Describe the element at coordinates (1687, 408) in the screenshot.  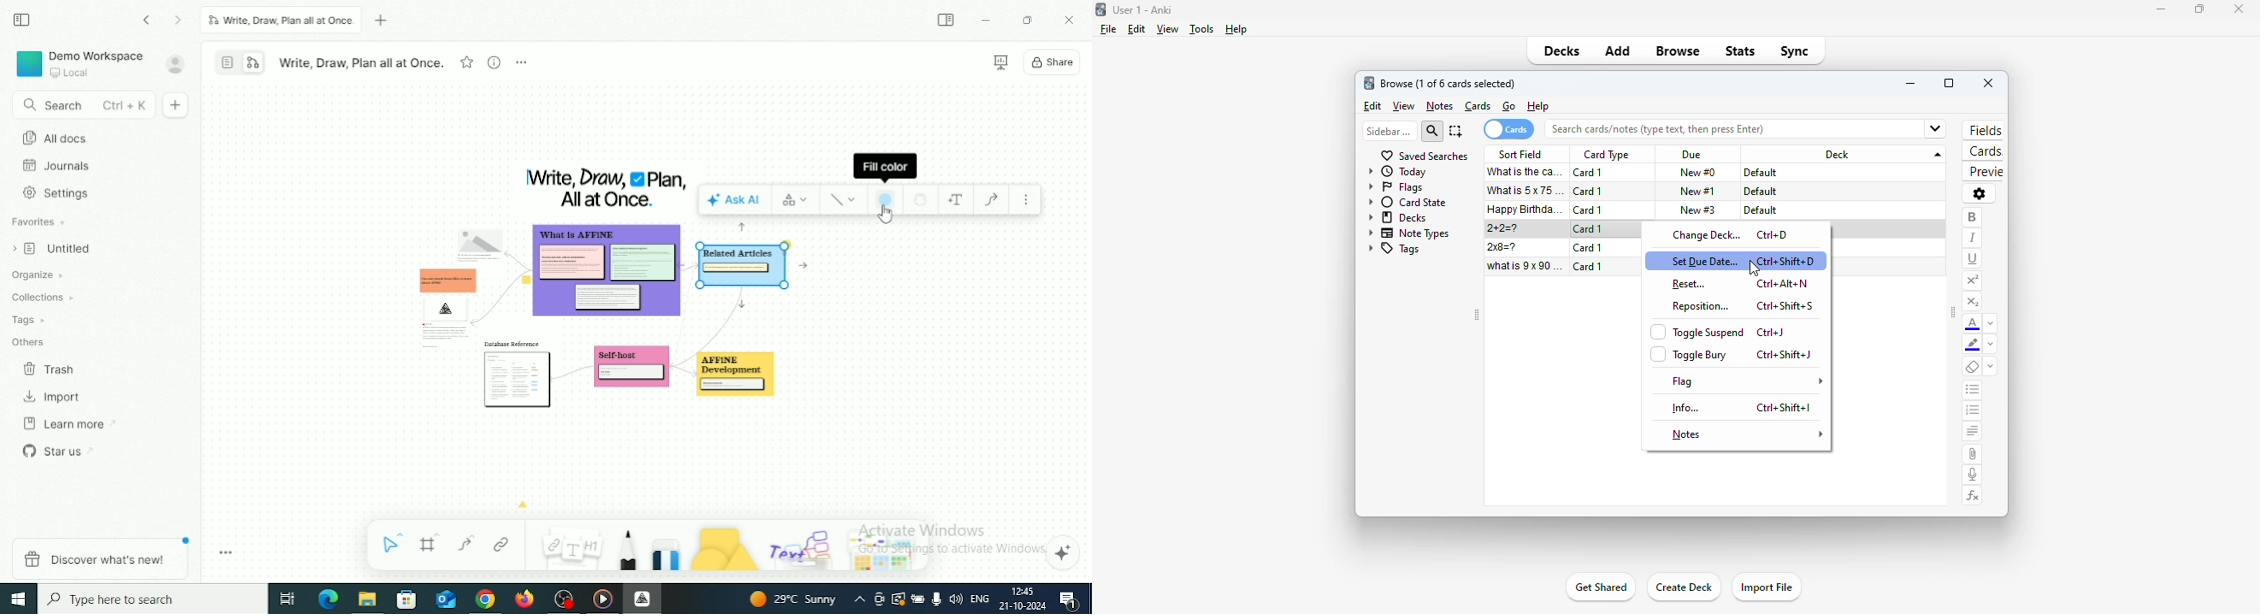
I see `info` at that location.